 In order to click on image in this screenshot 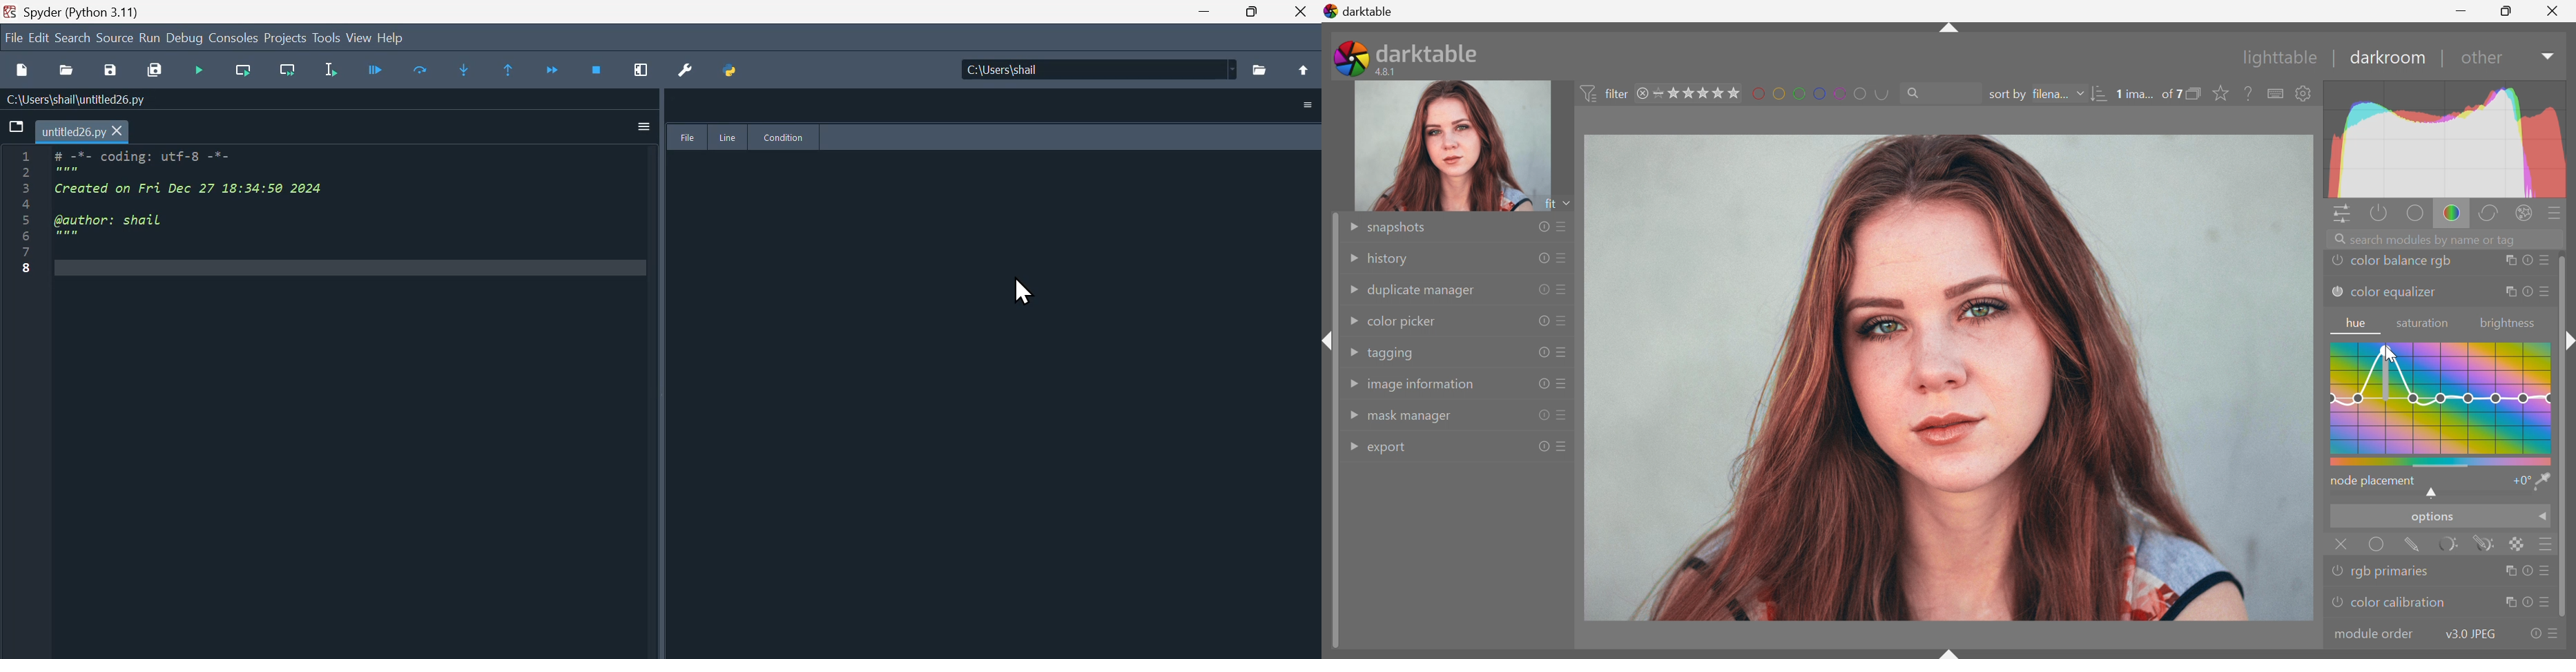, I will do `click(1949, 379)`.